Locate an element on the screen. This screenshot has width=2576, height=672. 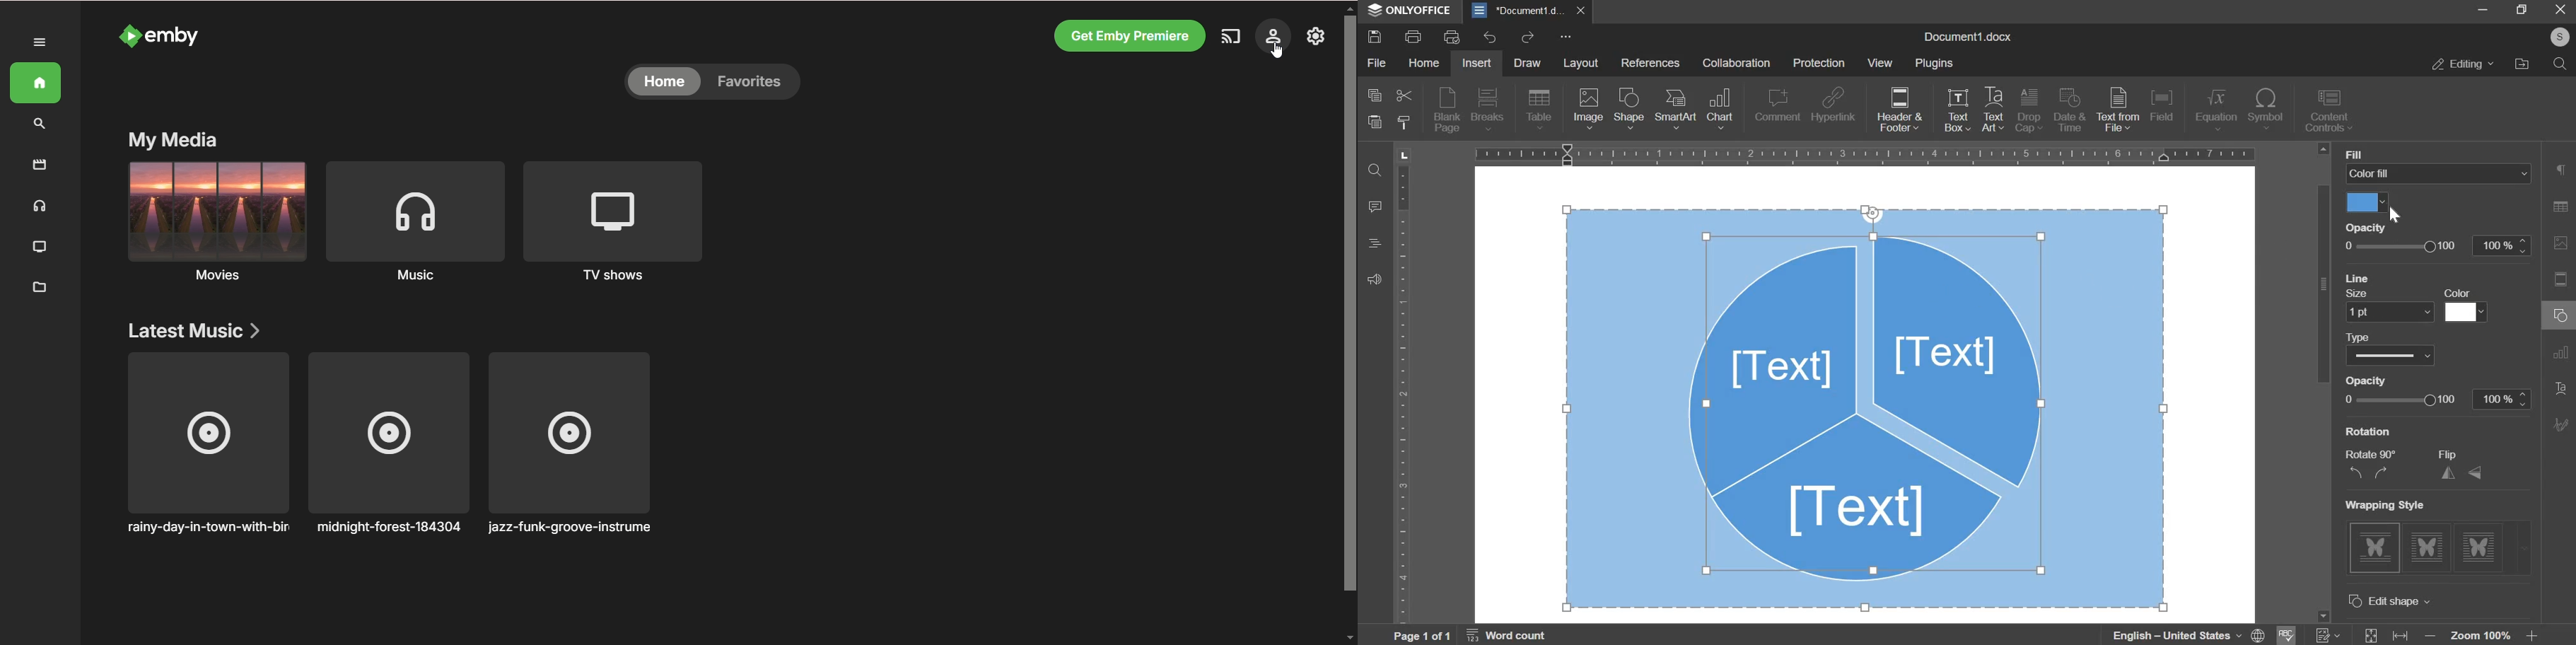
 is located at coordinates (2363, 335).